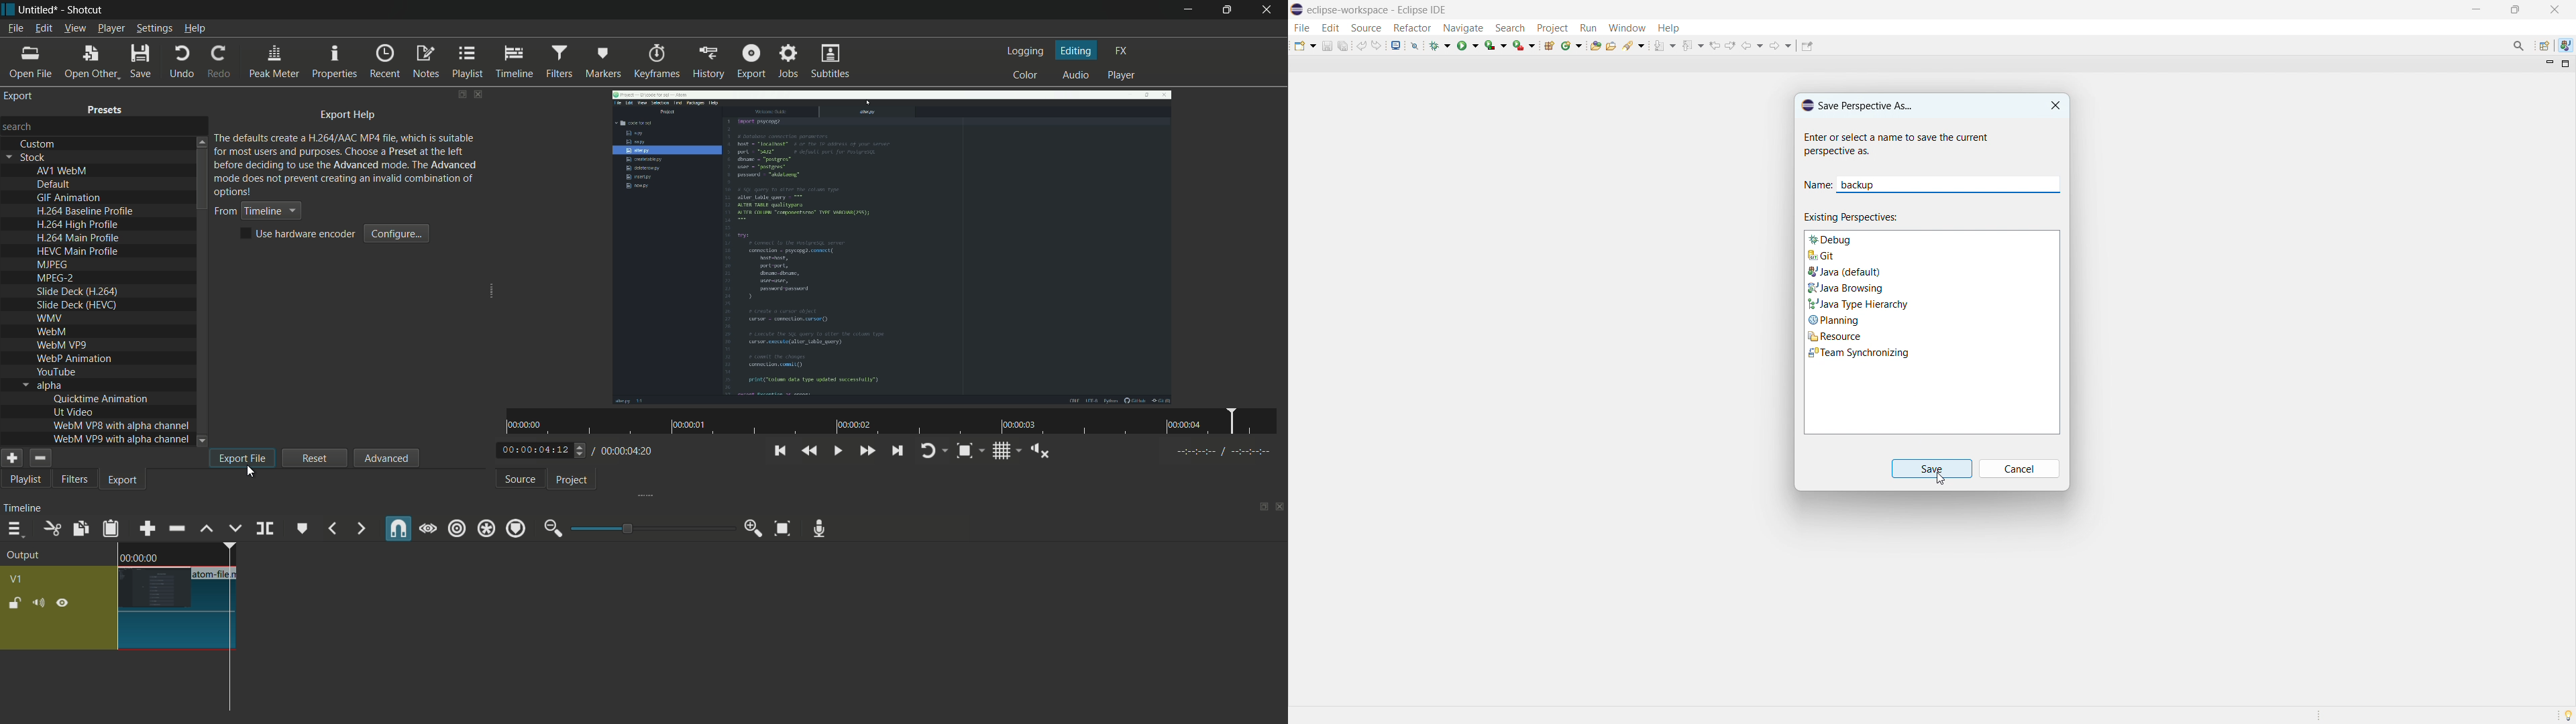 The width and height of the screenshot is (2576, 728). Describe the element at coordinates (27, 556) in the screenshot. I see `output` at that location.